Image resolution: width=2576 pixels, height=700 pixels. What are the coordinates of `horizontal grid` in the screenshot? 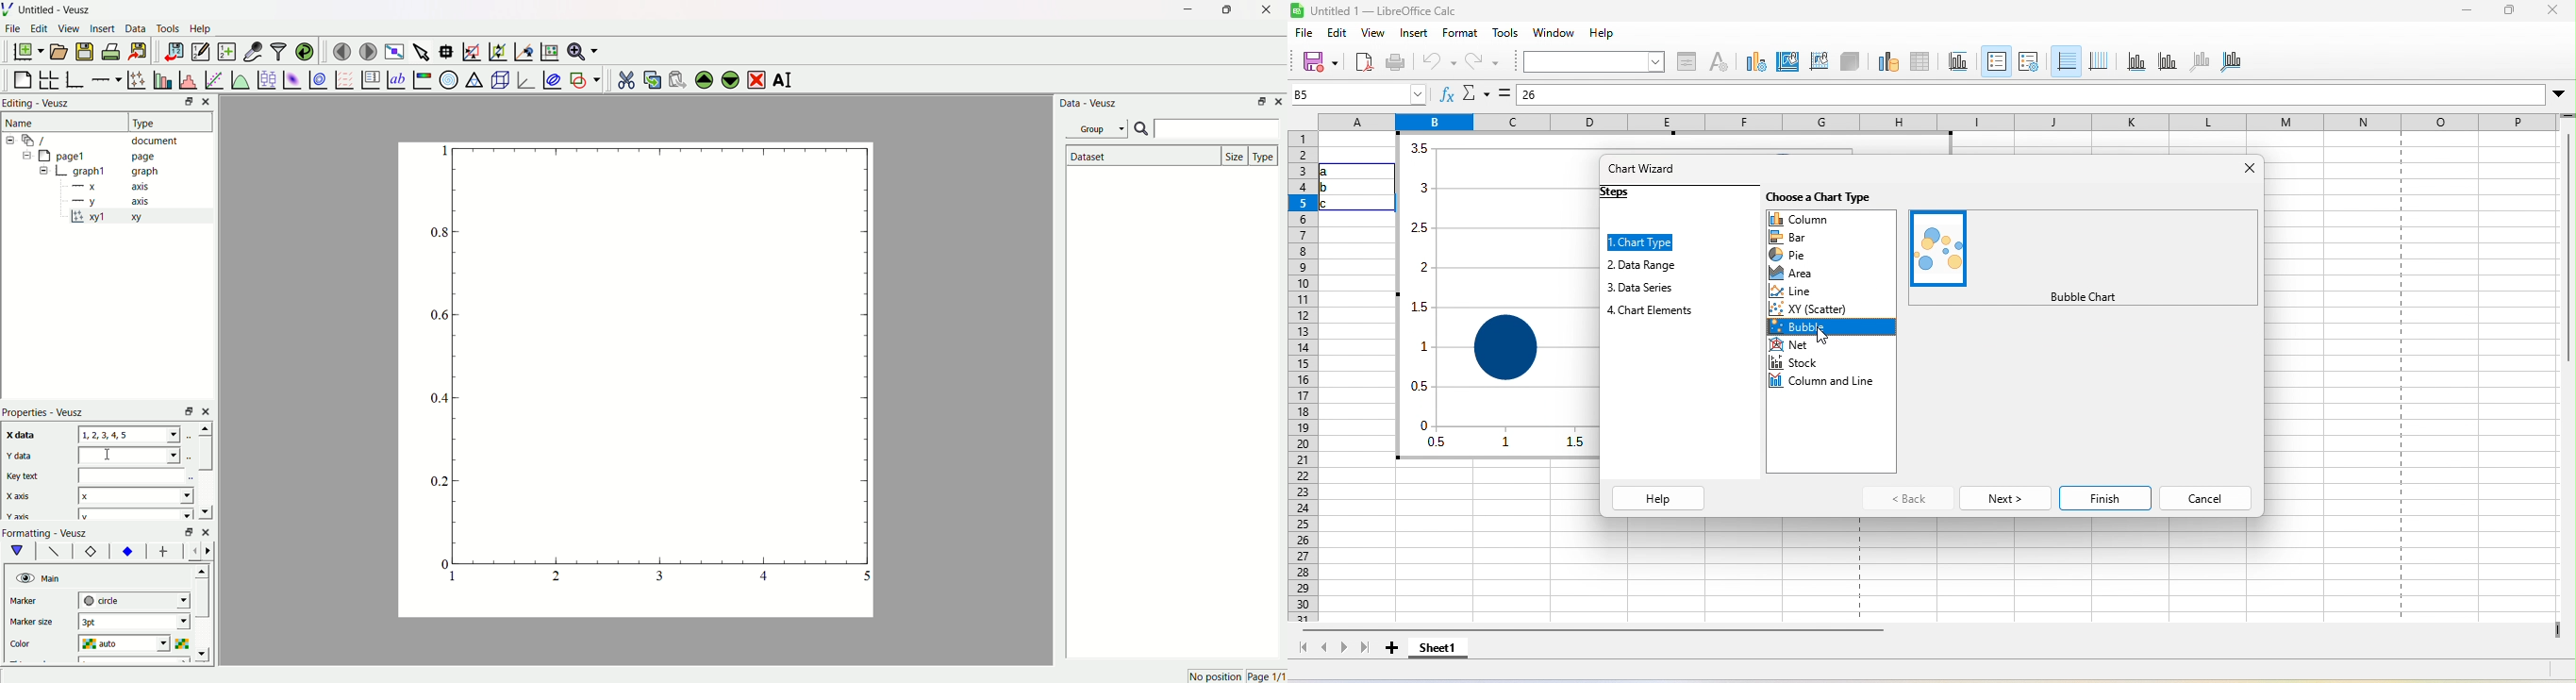 It's located at (2067, 60).